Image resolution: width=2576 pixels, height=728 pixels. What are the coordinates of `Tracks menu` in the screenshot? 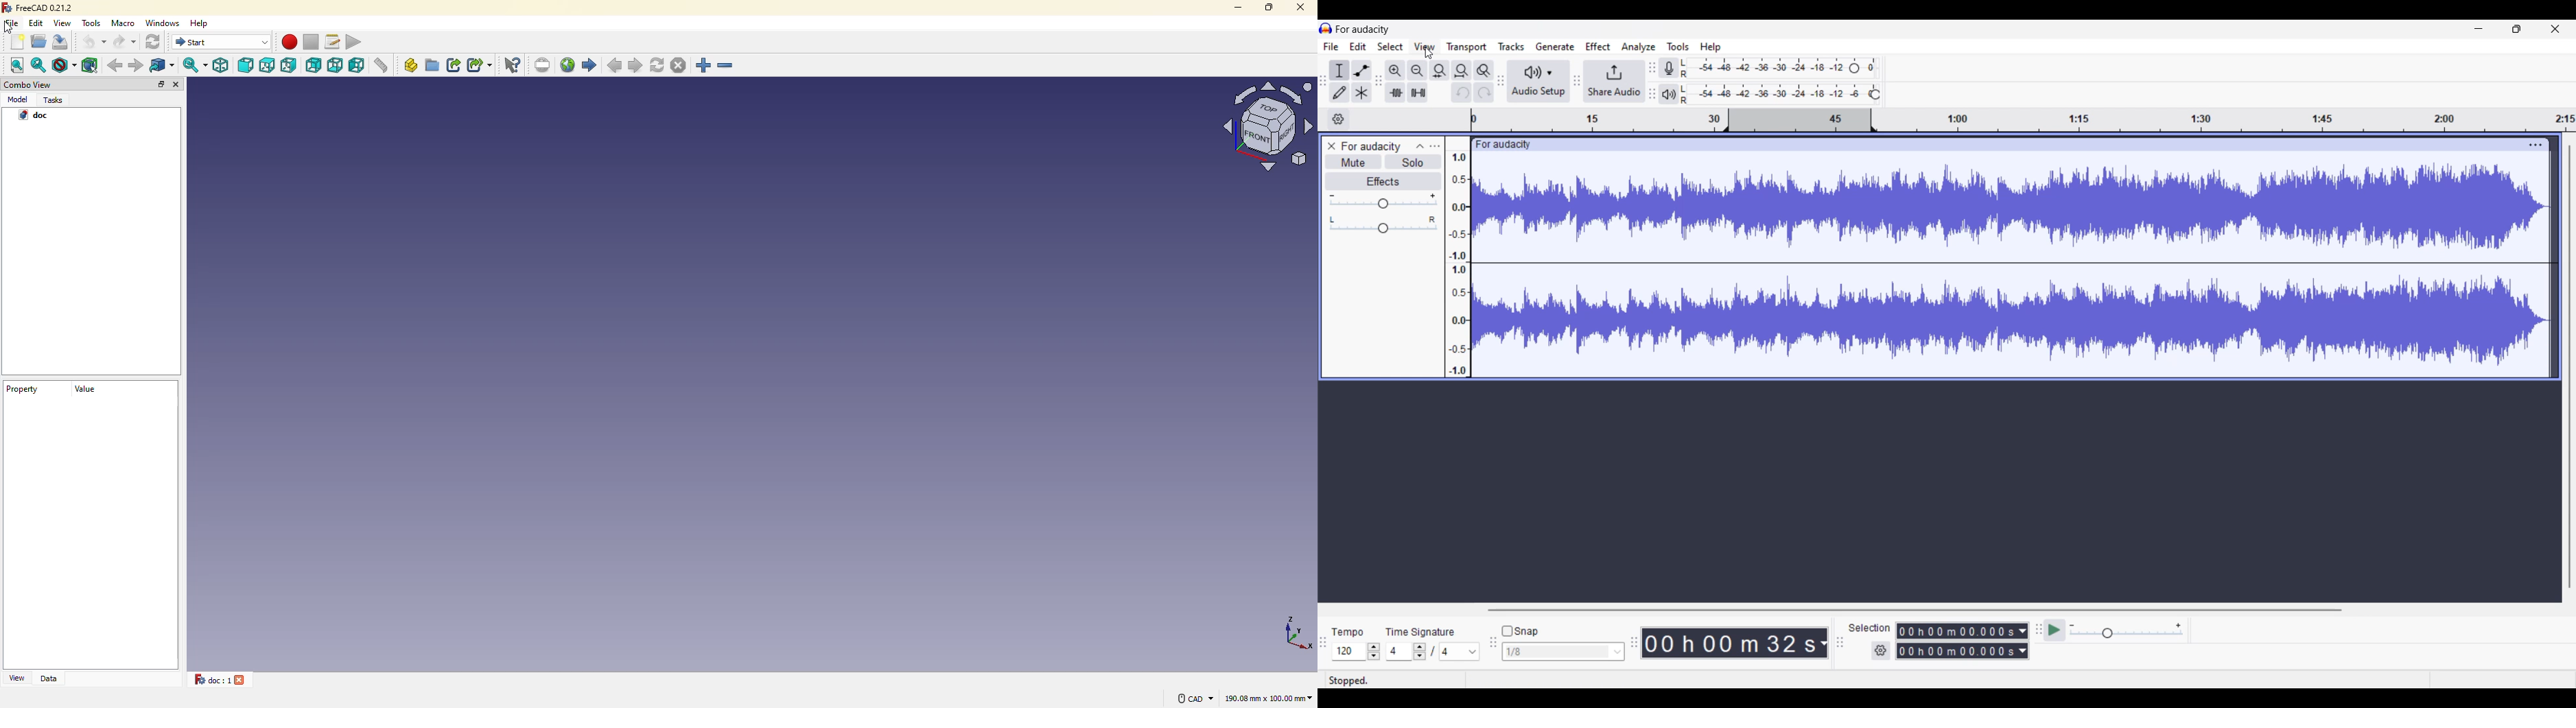 It's located at (1511, 47).